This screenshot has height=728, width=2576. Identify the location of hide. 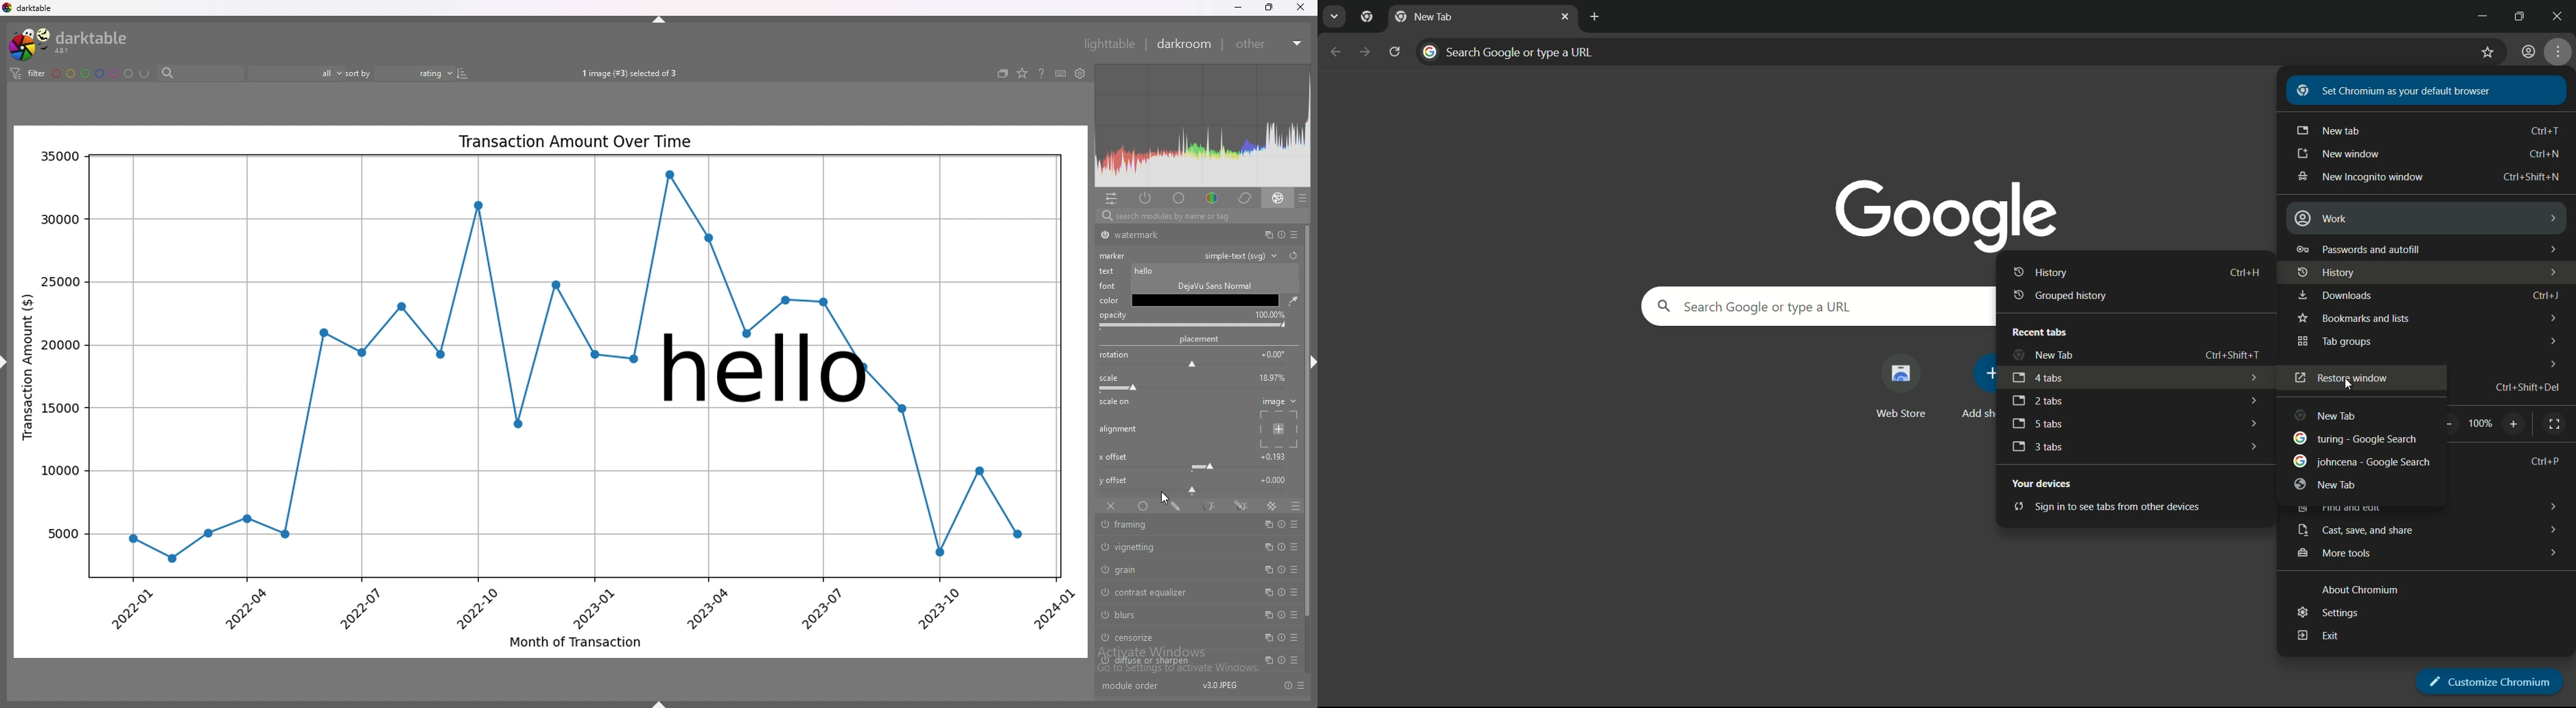
(1309, 364).